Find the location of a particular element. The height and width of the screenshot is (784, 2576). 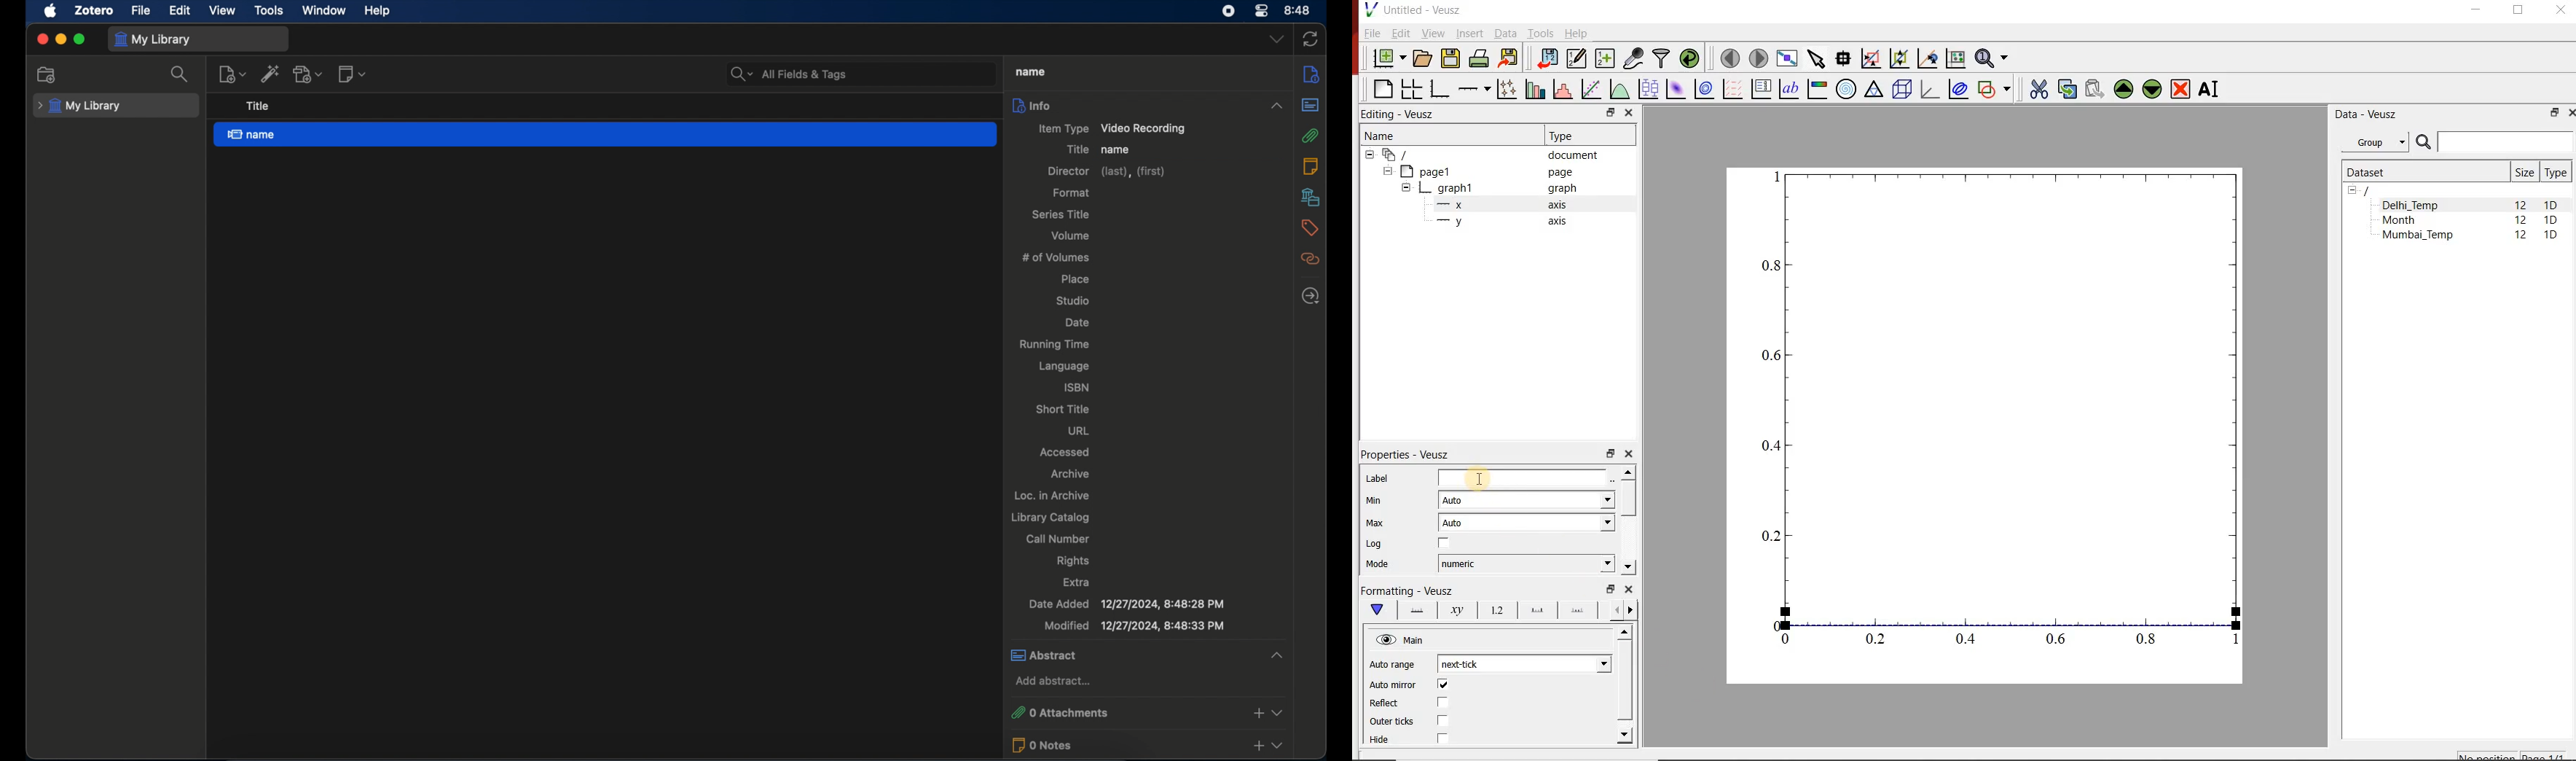

language is located at coordinates (1065, 366).